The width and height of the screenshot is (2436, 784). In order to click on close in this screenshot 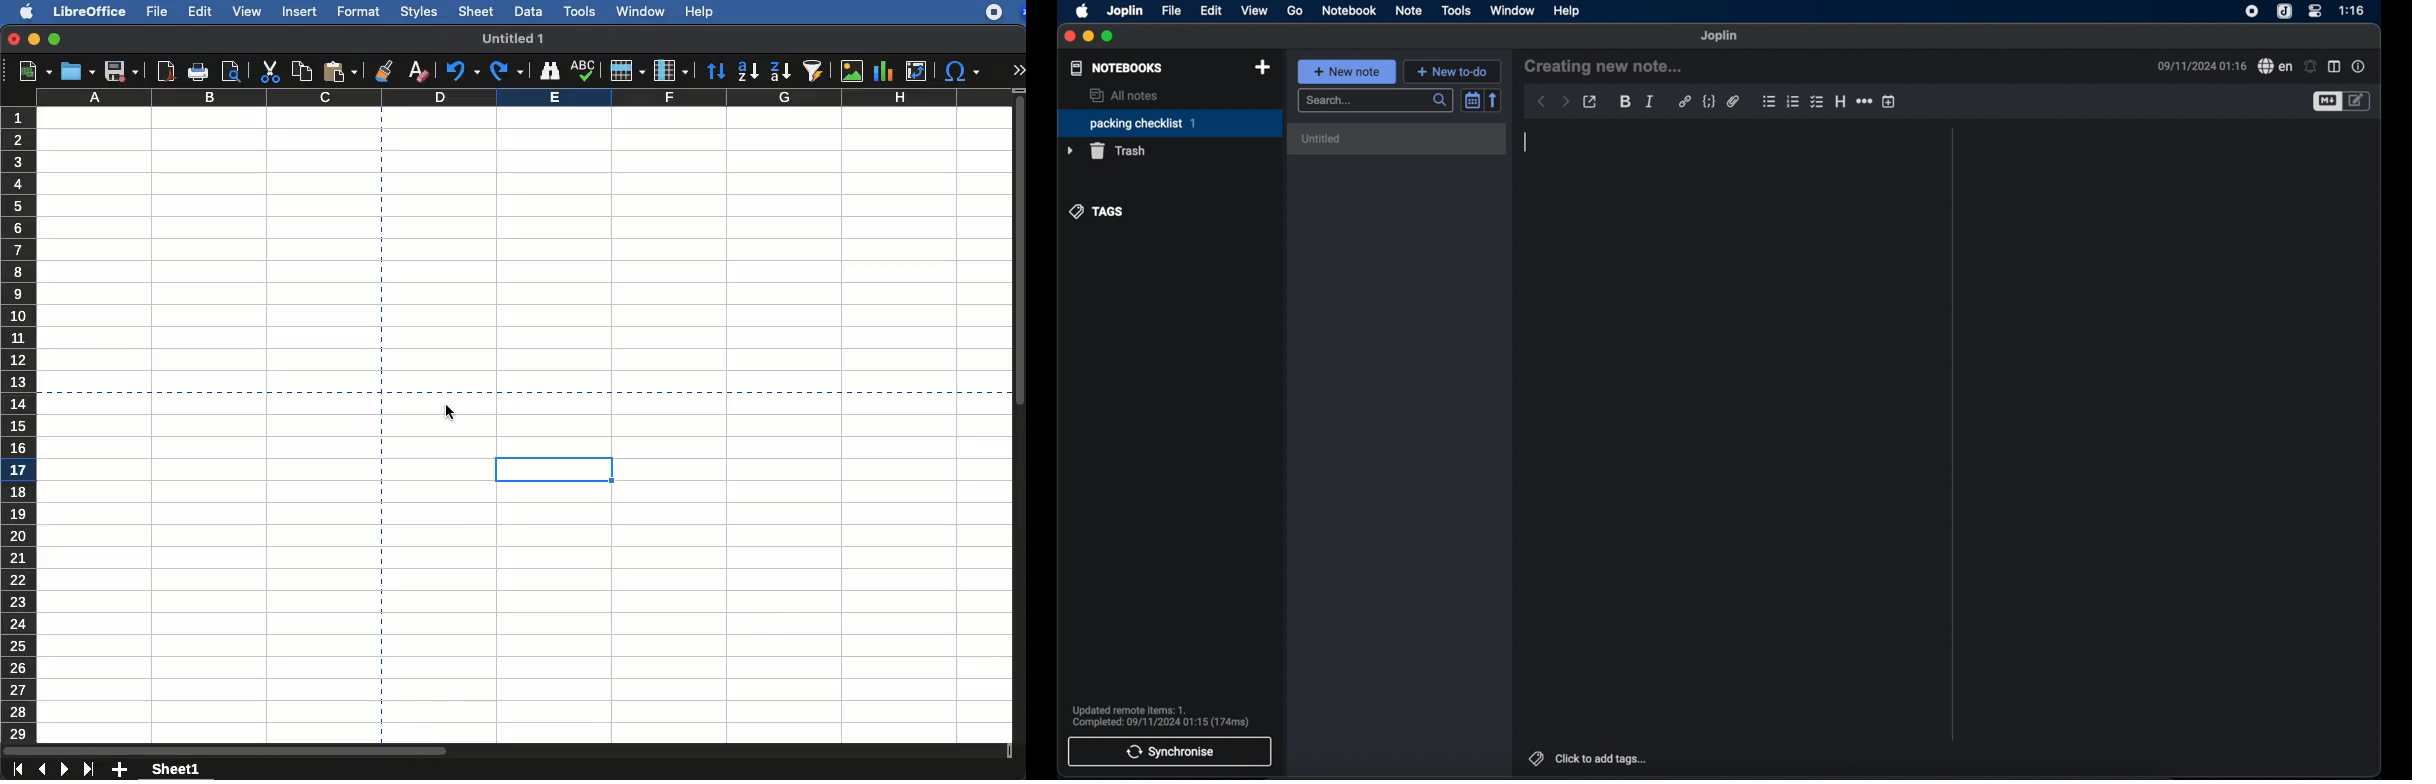, I will do `click(1069, 36)`.